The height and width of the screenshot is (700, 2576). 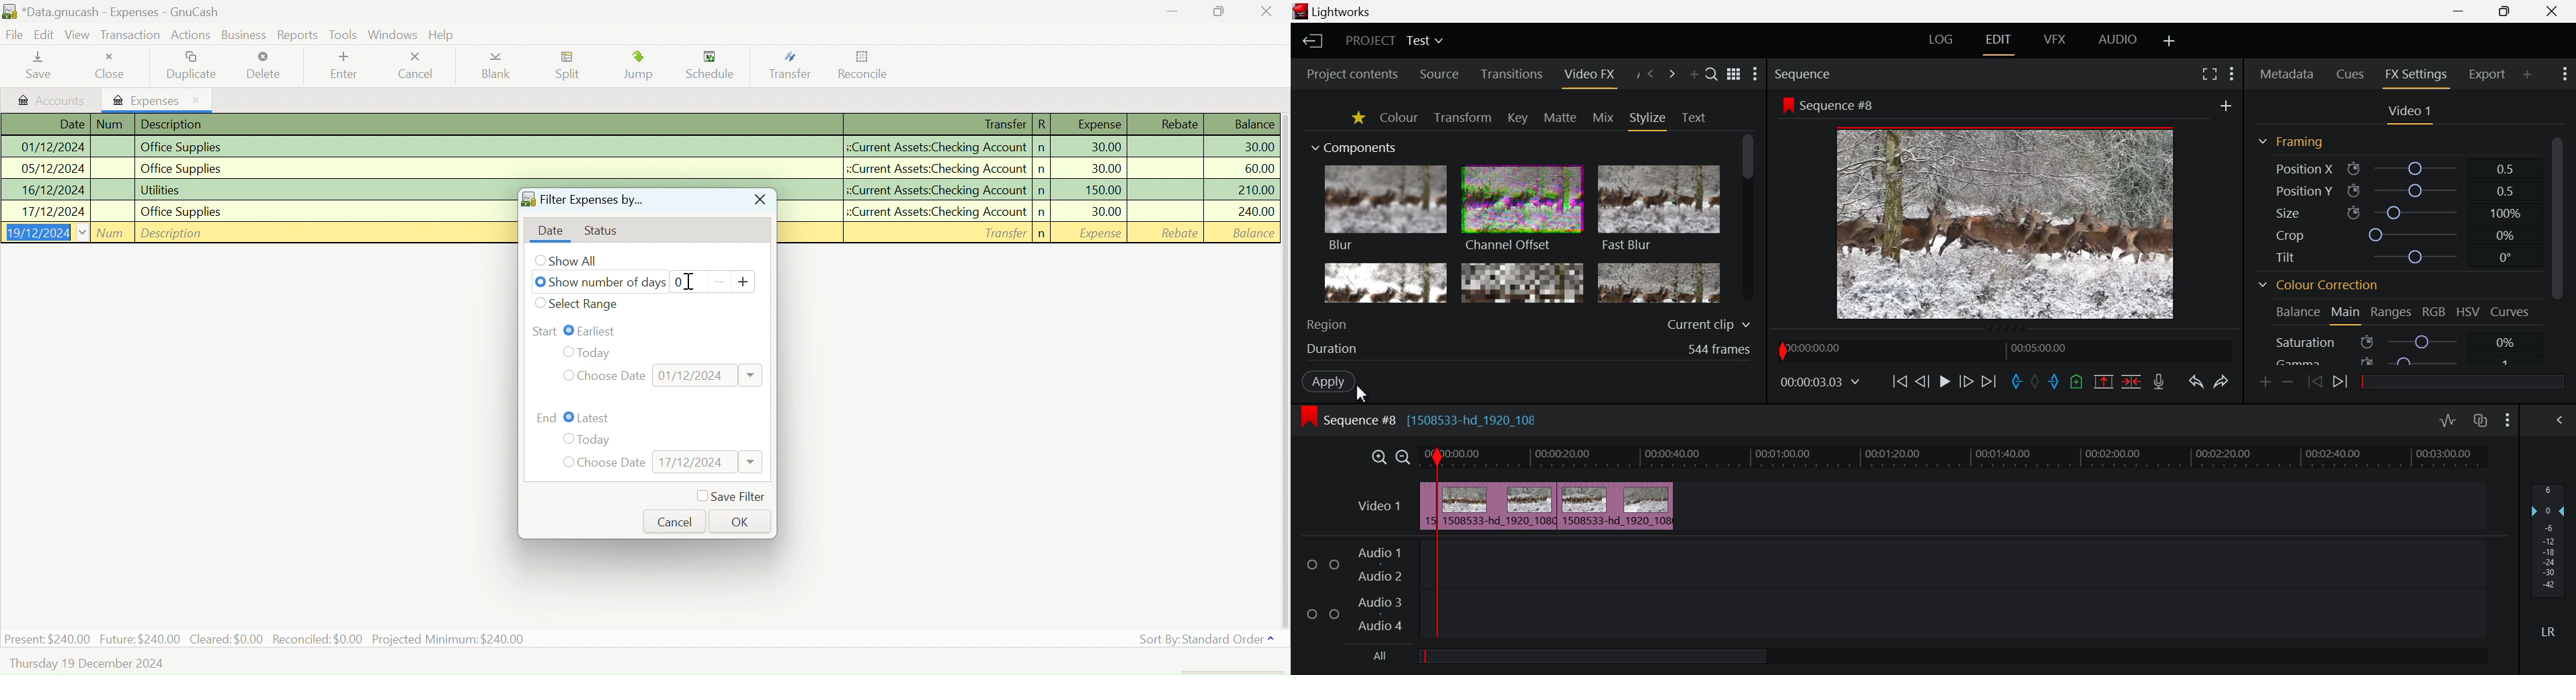 What do you see at coordinates (586, 305) in the screenshot?
I see `Select Date Range` at bounding box center [586, 305].